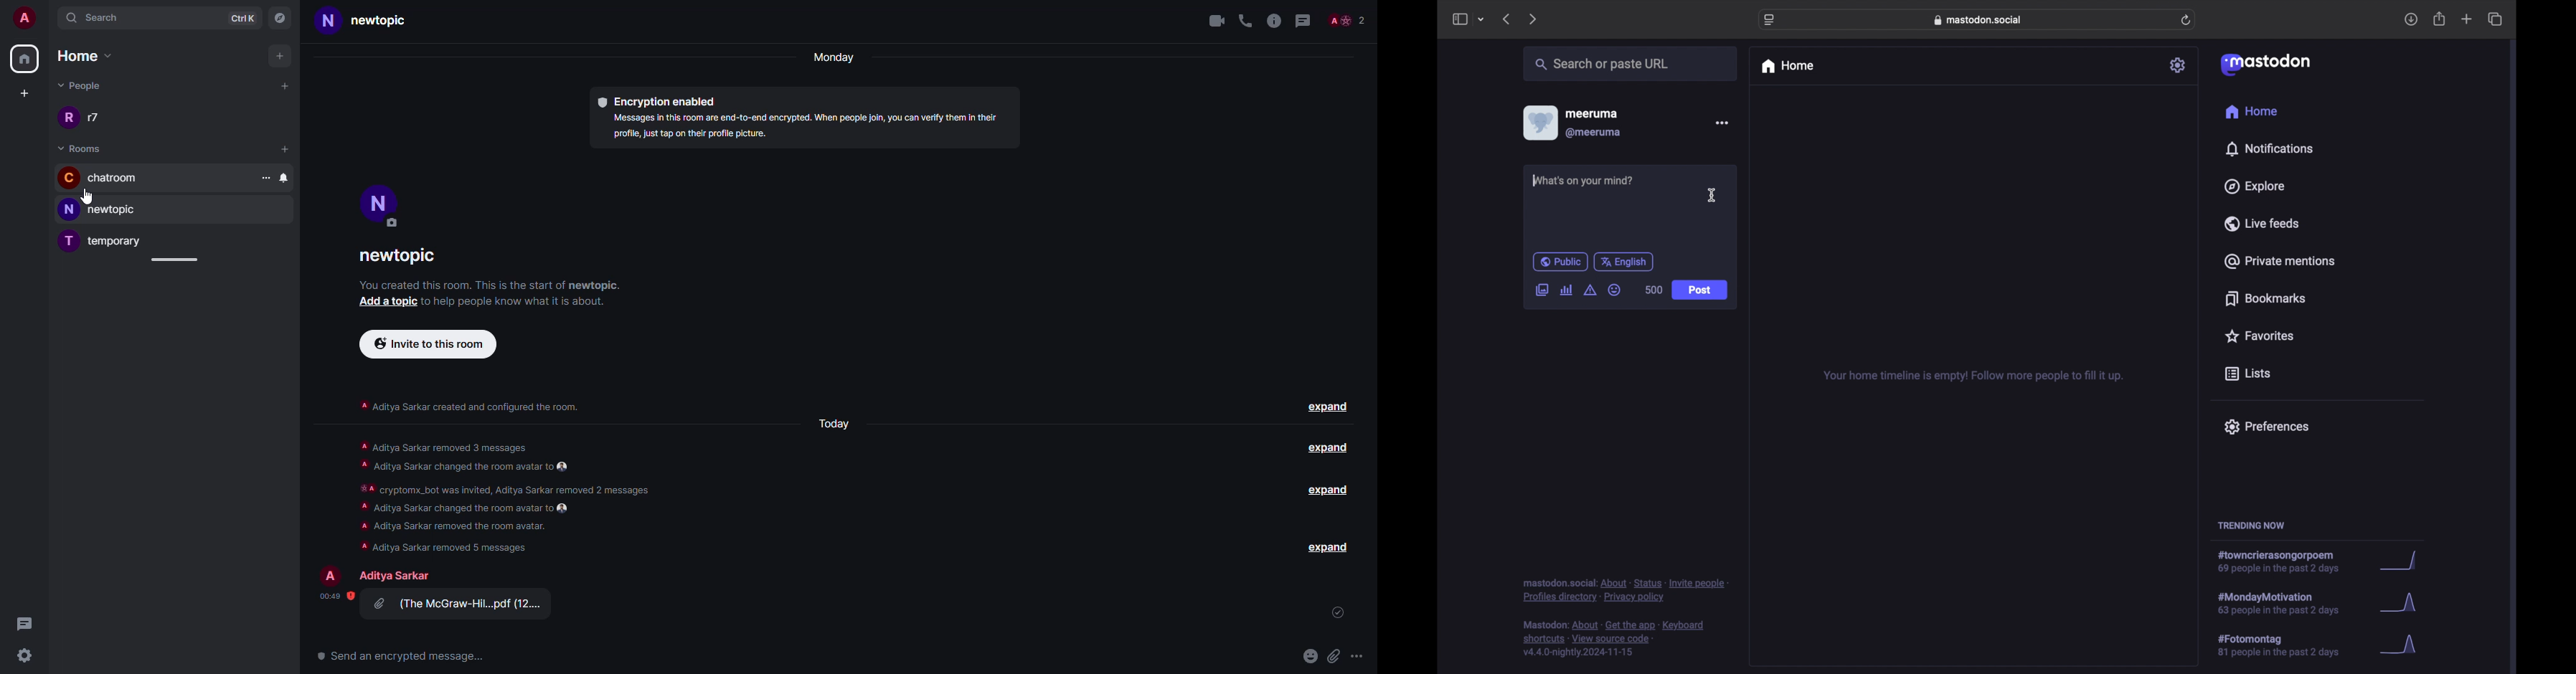 Image resolution: width=2576 pixels, height=700 pixels. What do you see at coordinates (1590, 290) in the screenshot?
I see `add content warning` at bounding box center [1590, 290].